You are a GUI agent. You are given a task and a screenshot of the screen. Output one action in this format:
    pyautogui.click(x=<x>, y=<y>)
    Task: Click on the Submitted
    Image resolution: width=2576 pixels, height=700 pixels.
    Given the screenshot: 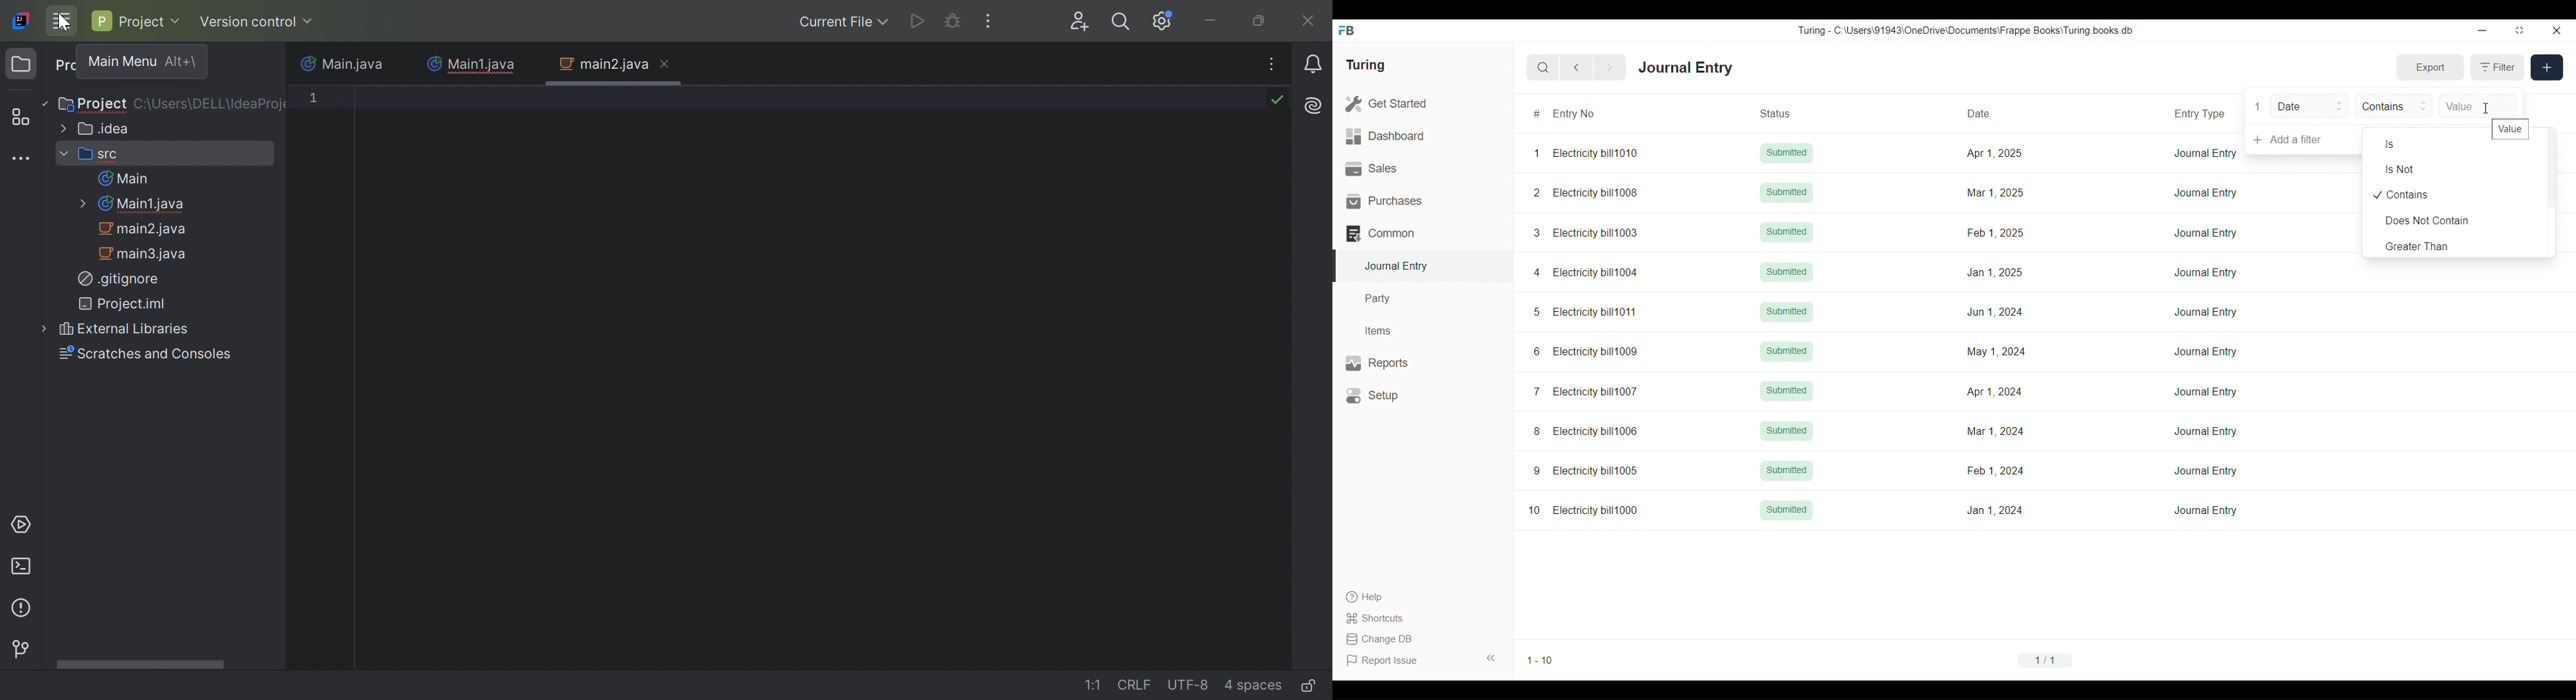 What is the action you would take?
    pyautogui.click(x=1786, y=312)
    